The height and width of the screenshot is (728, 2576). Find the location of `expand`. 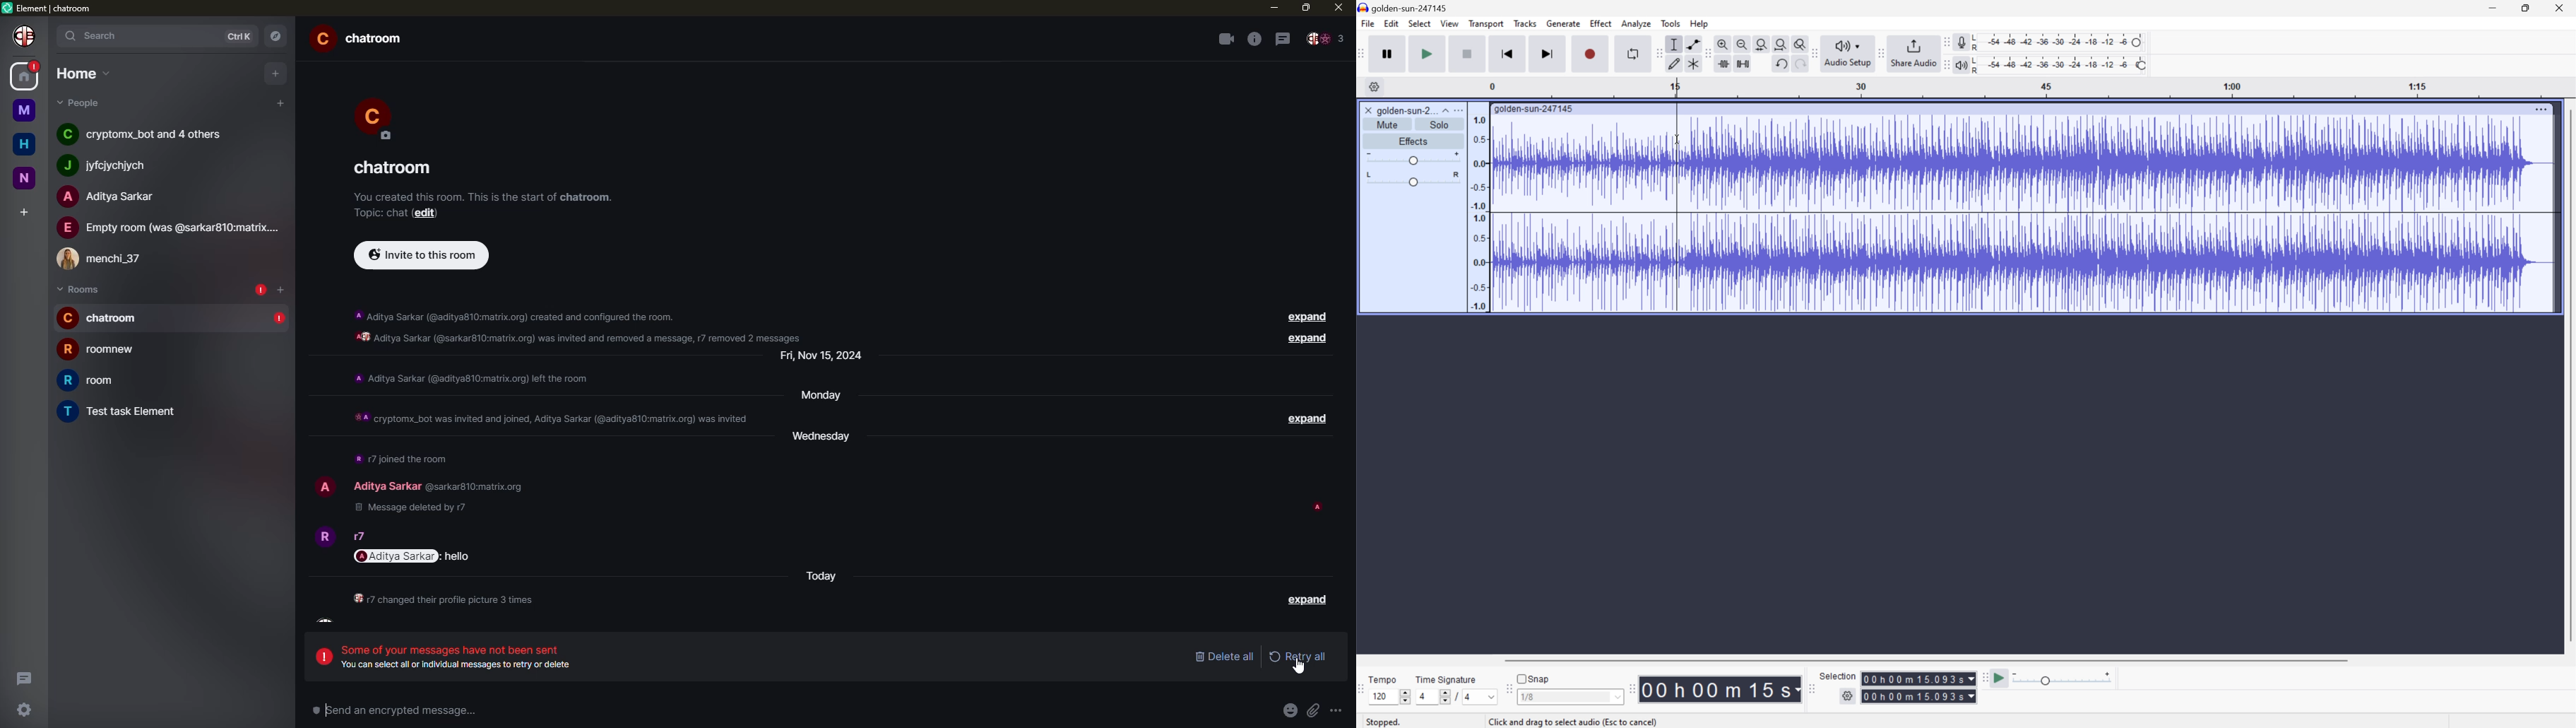

expand is located at coordinates (1308, 316).